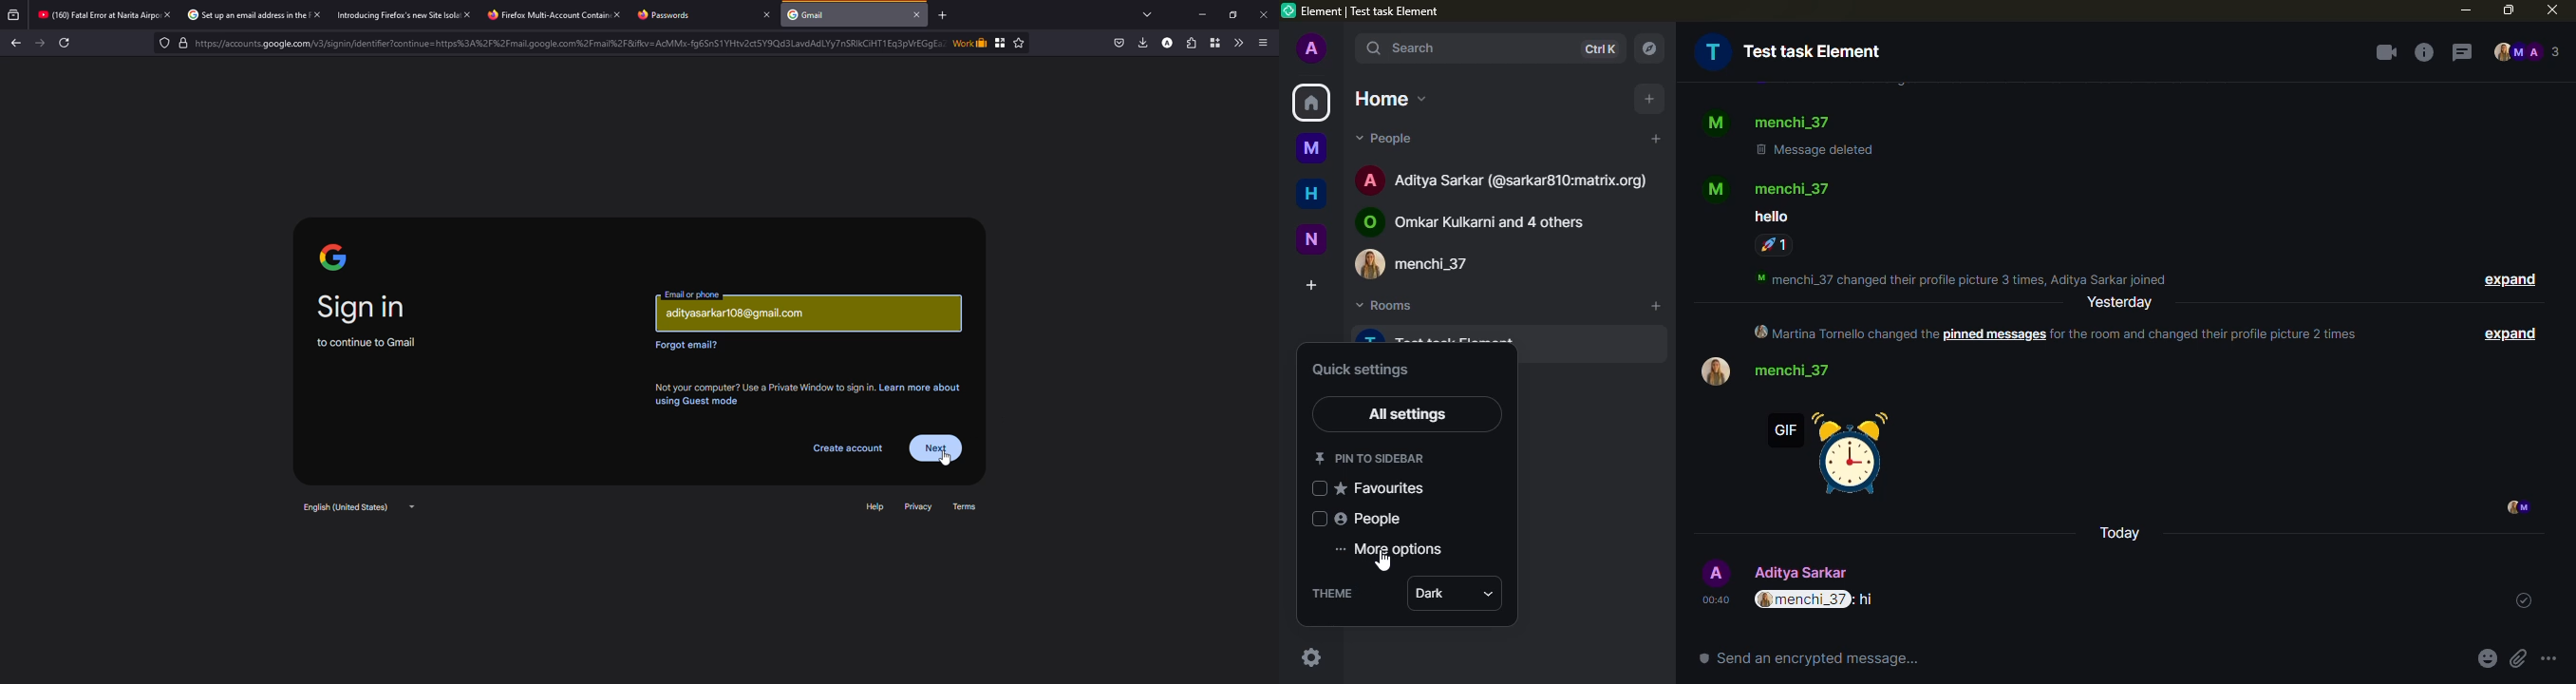 The height and width of the screenshot is (700, 2576). I want to click on info, so click(2064, 332).